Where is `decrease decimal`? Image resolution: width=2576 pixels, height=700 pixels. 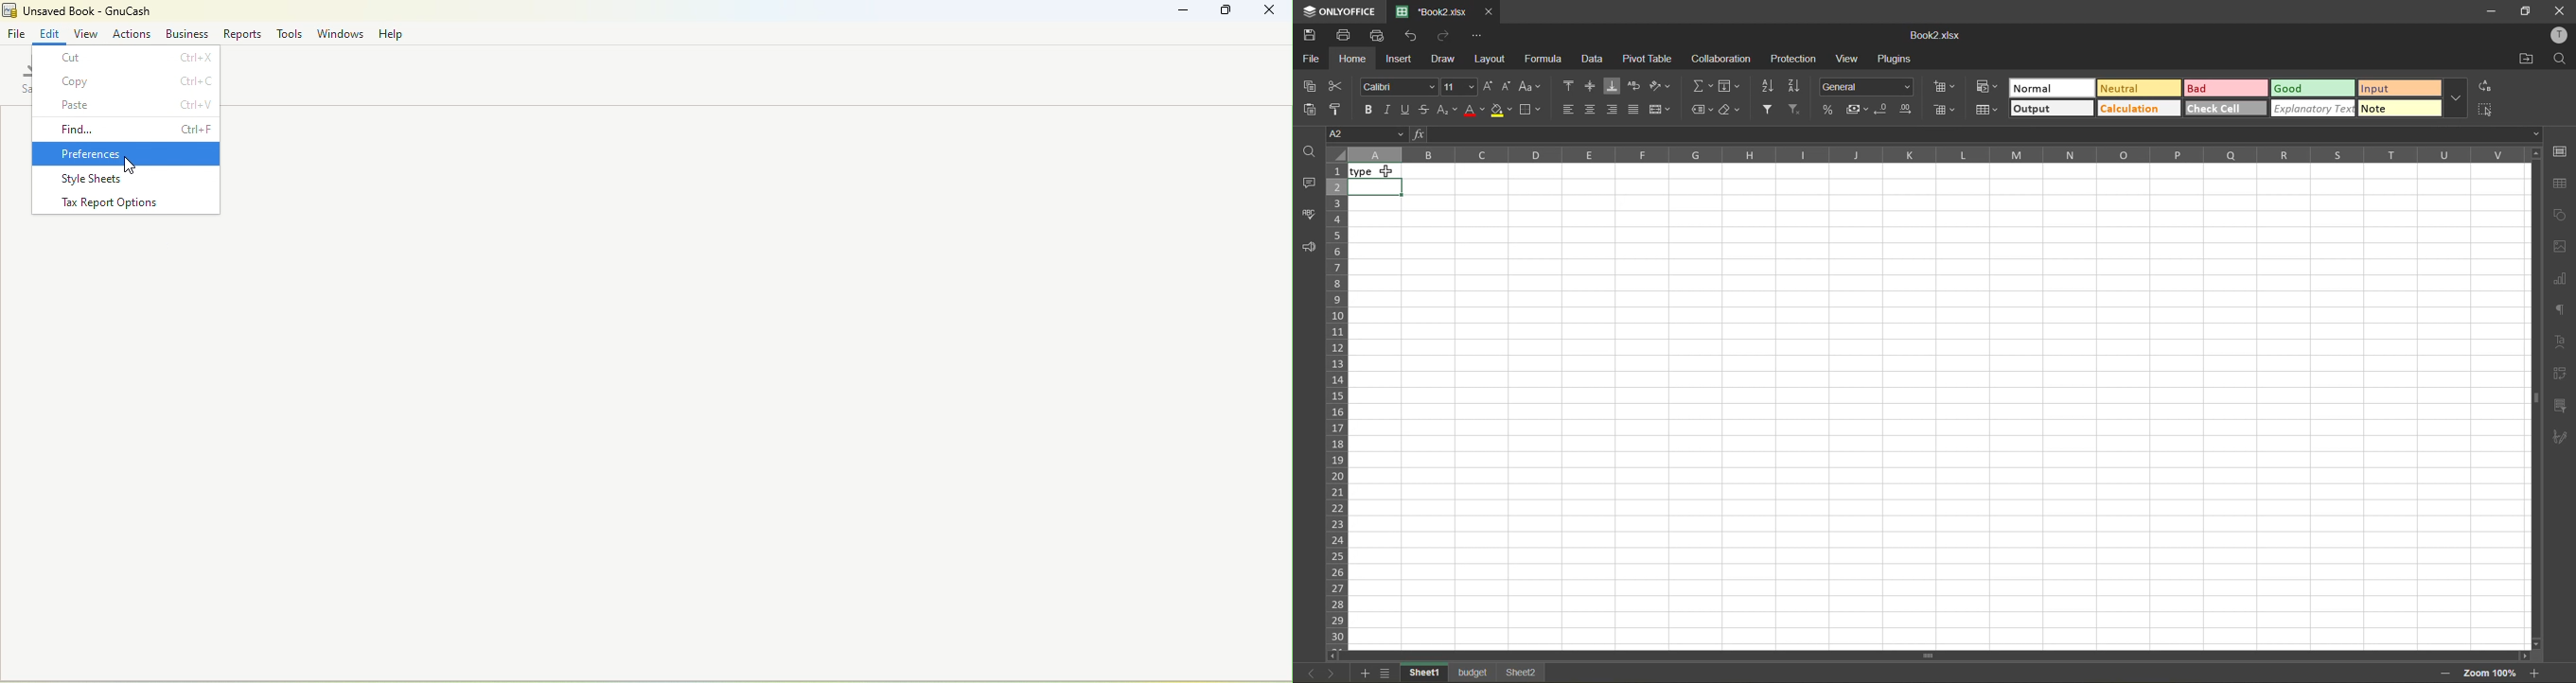
decrease decimal is located at coordinates (1885, 109).